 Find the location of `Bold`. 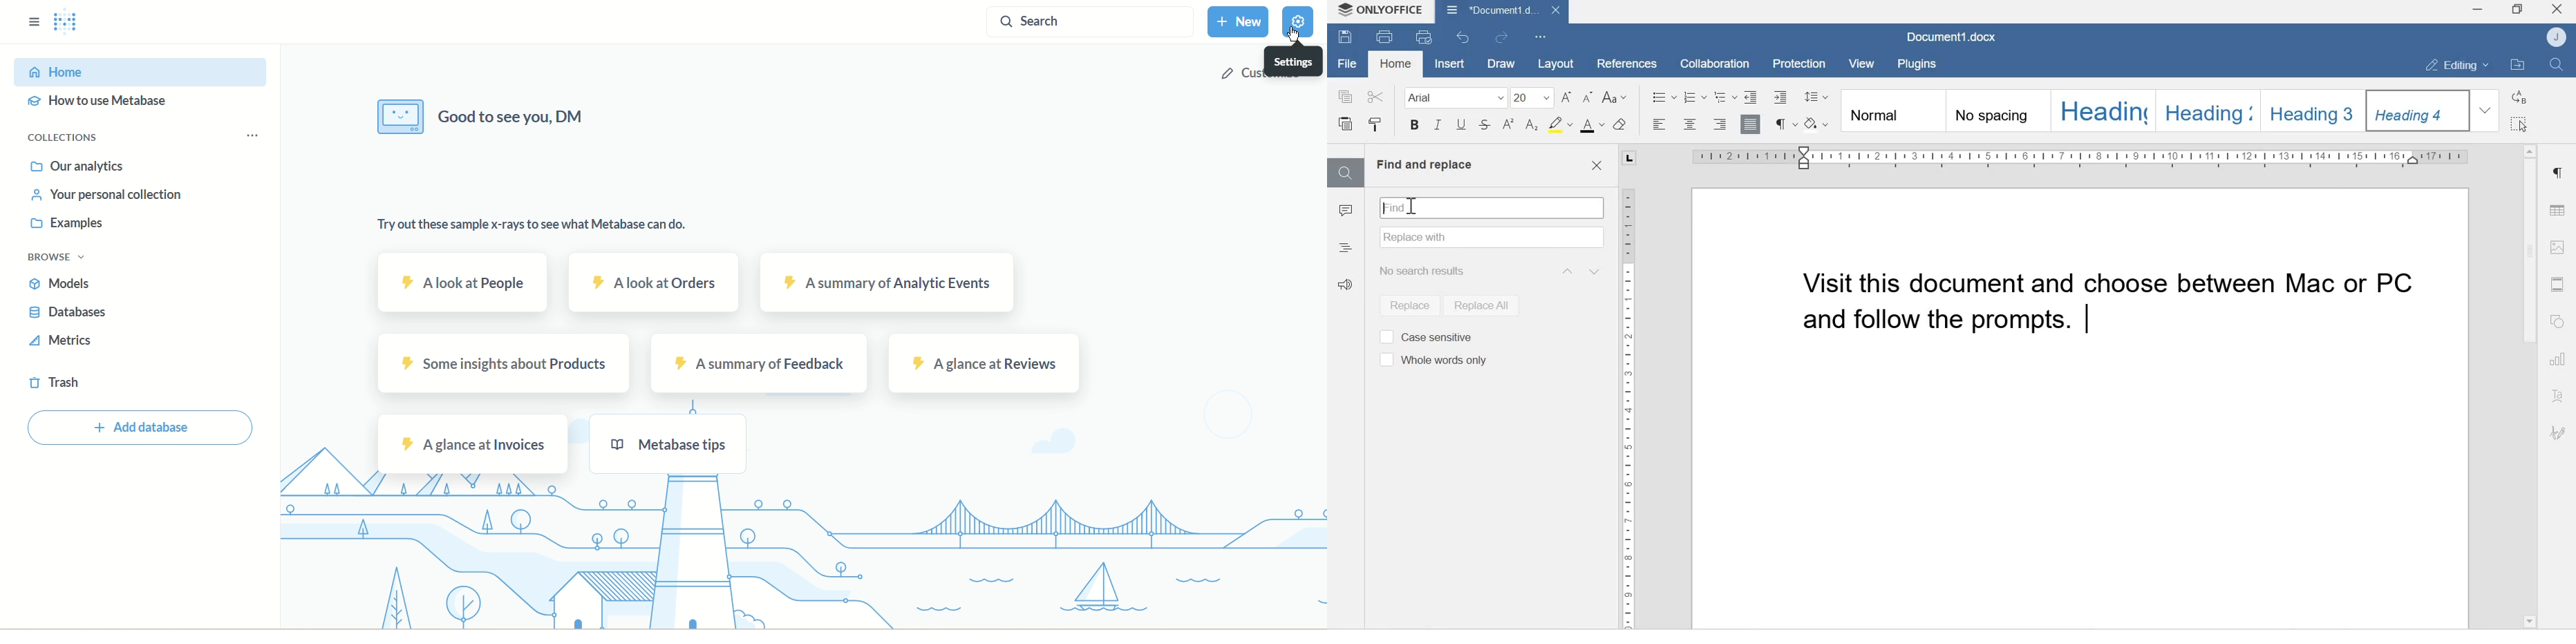

Bold is located at coordinates (1414, 127).